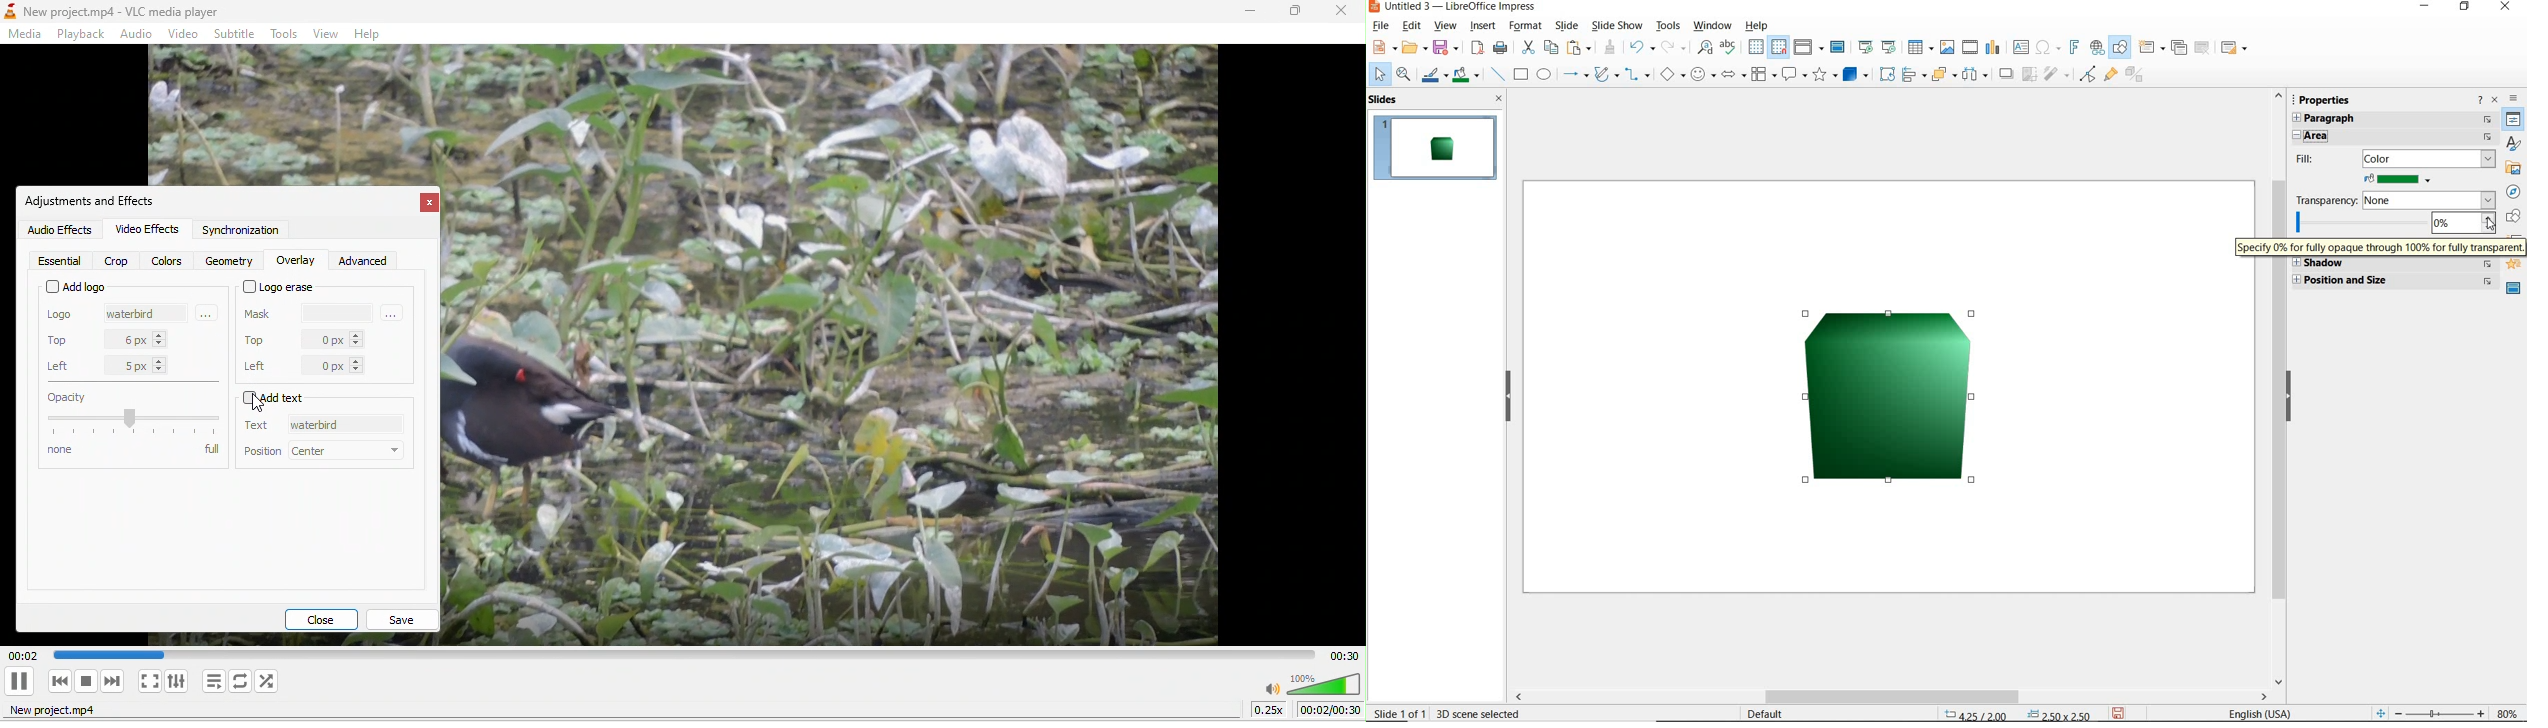 The width and height of the screenshot is (2548, 728). Describe the element at coordinates (2512, 216) in the screenshot. I see `SHAPES` at that location.